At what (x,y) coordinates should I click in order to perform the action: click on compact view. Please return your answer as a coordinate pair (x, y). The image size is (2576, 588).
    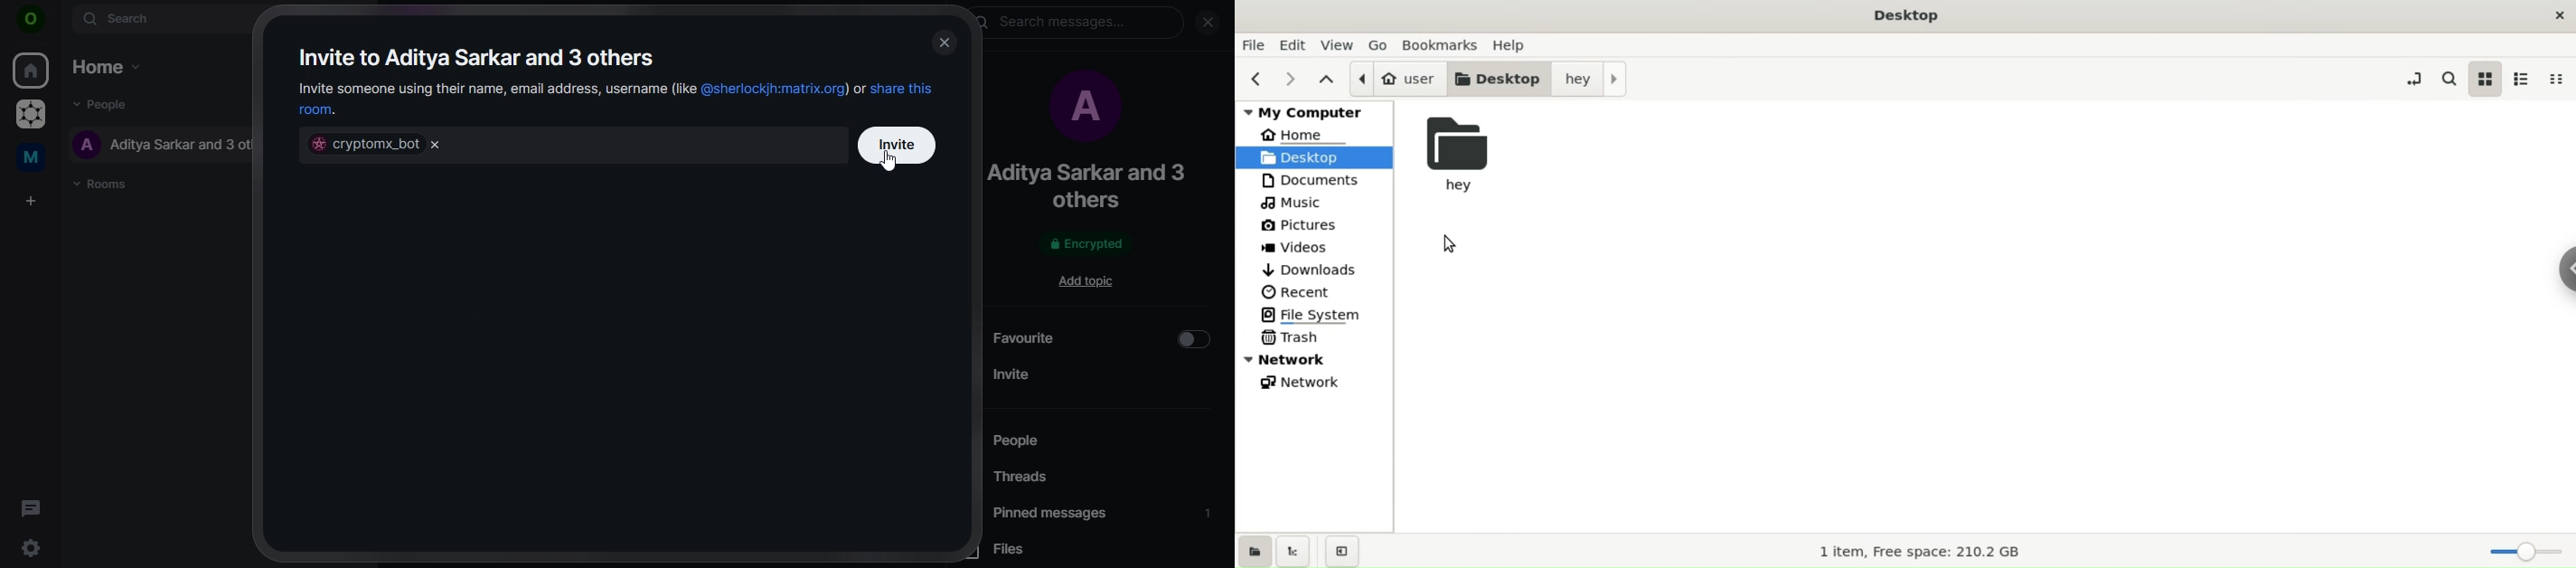
    Looking at the image, I should click on (2557, 79).